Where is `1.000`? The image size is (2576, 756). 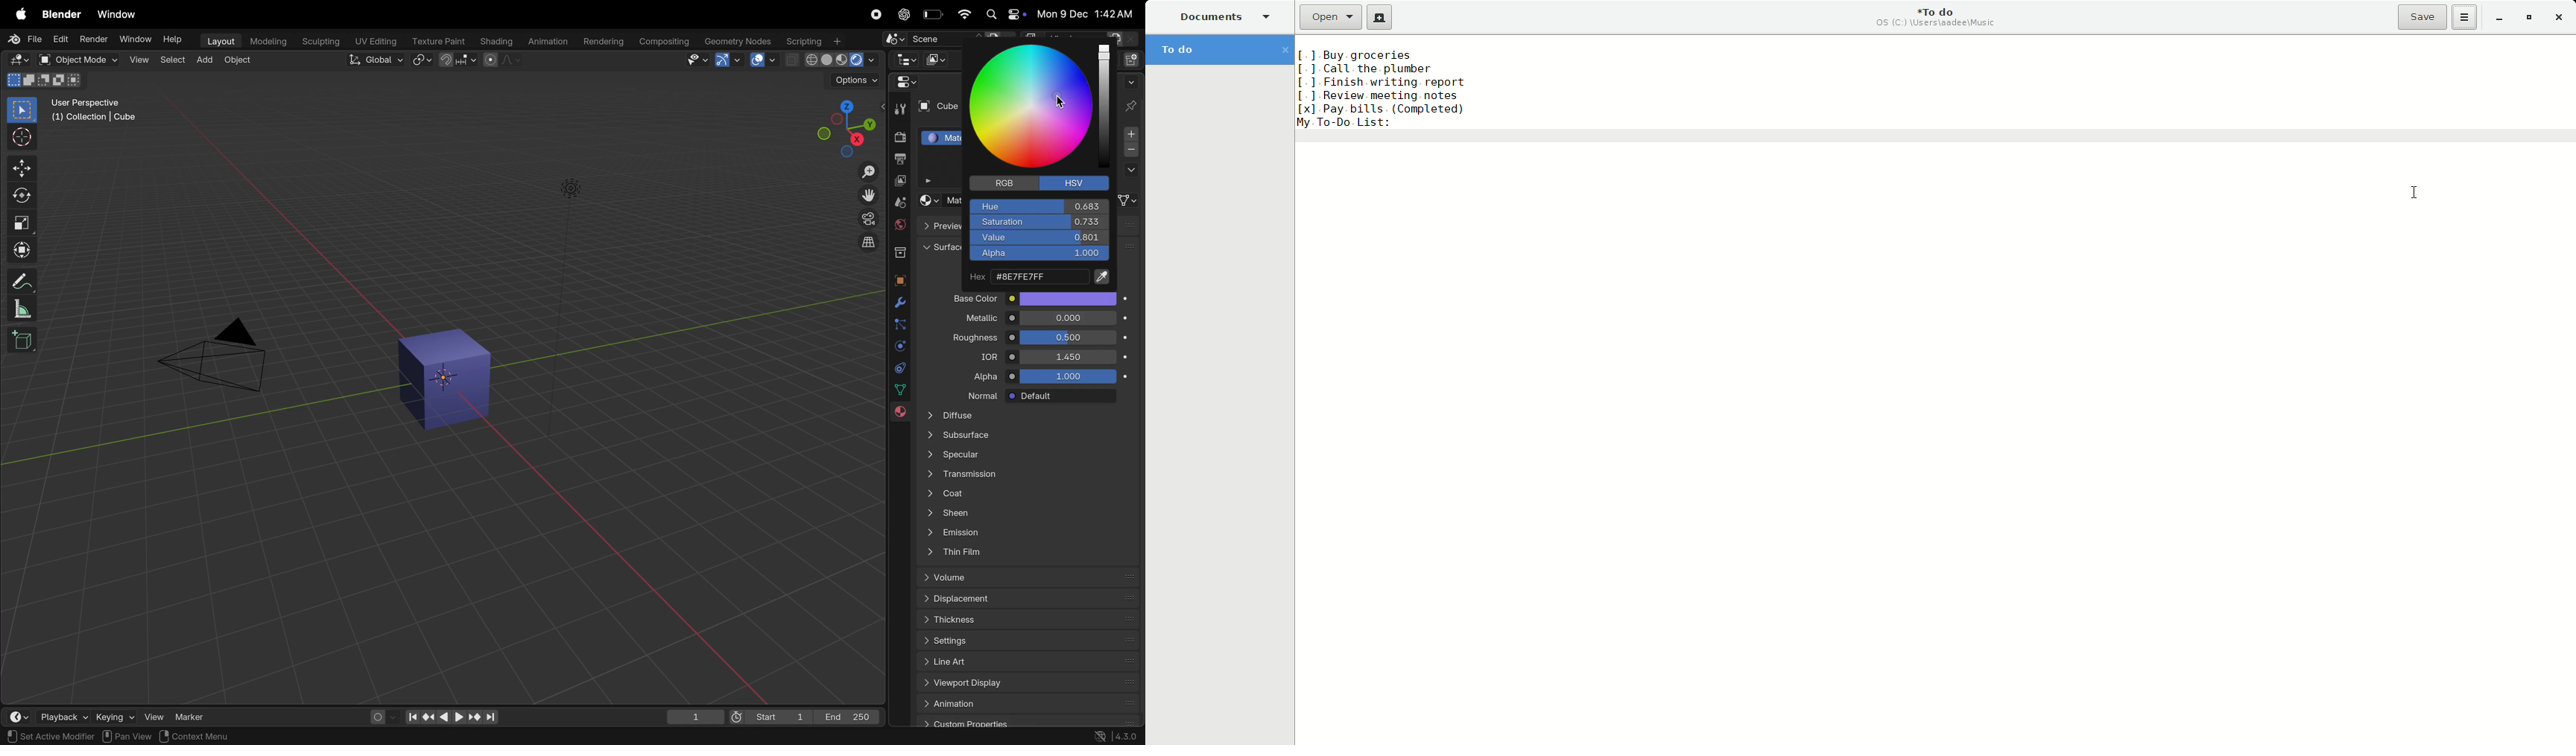
1.000 is located at coordinates (1072, 377).